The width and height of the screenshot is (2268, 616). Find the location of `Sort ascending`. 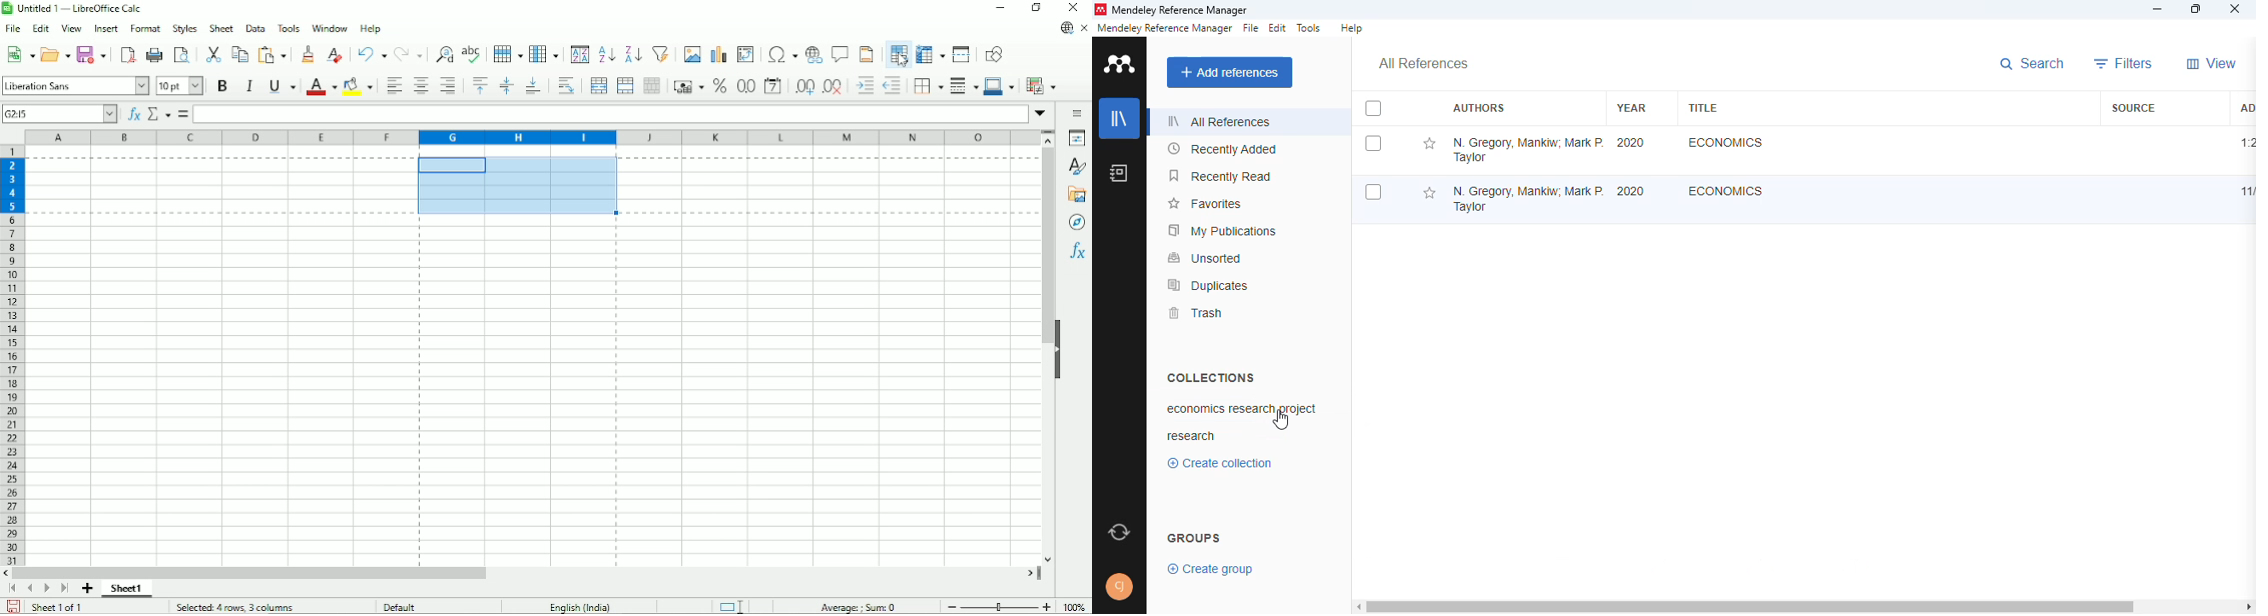

Sort ascending is located at coordinates (606, 55).